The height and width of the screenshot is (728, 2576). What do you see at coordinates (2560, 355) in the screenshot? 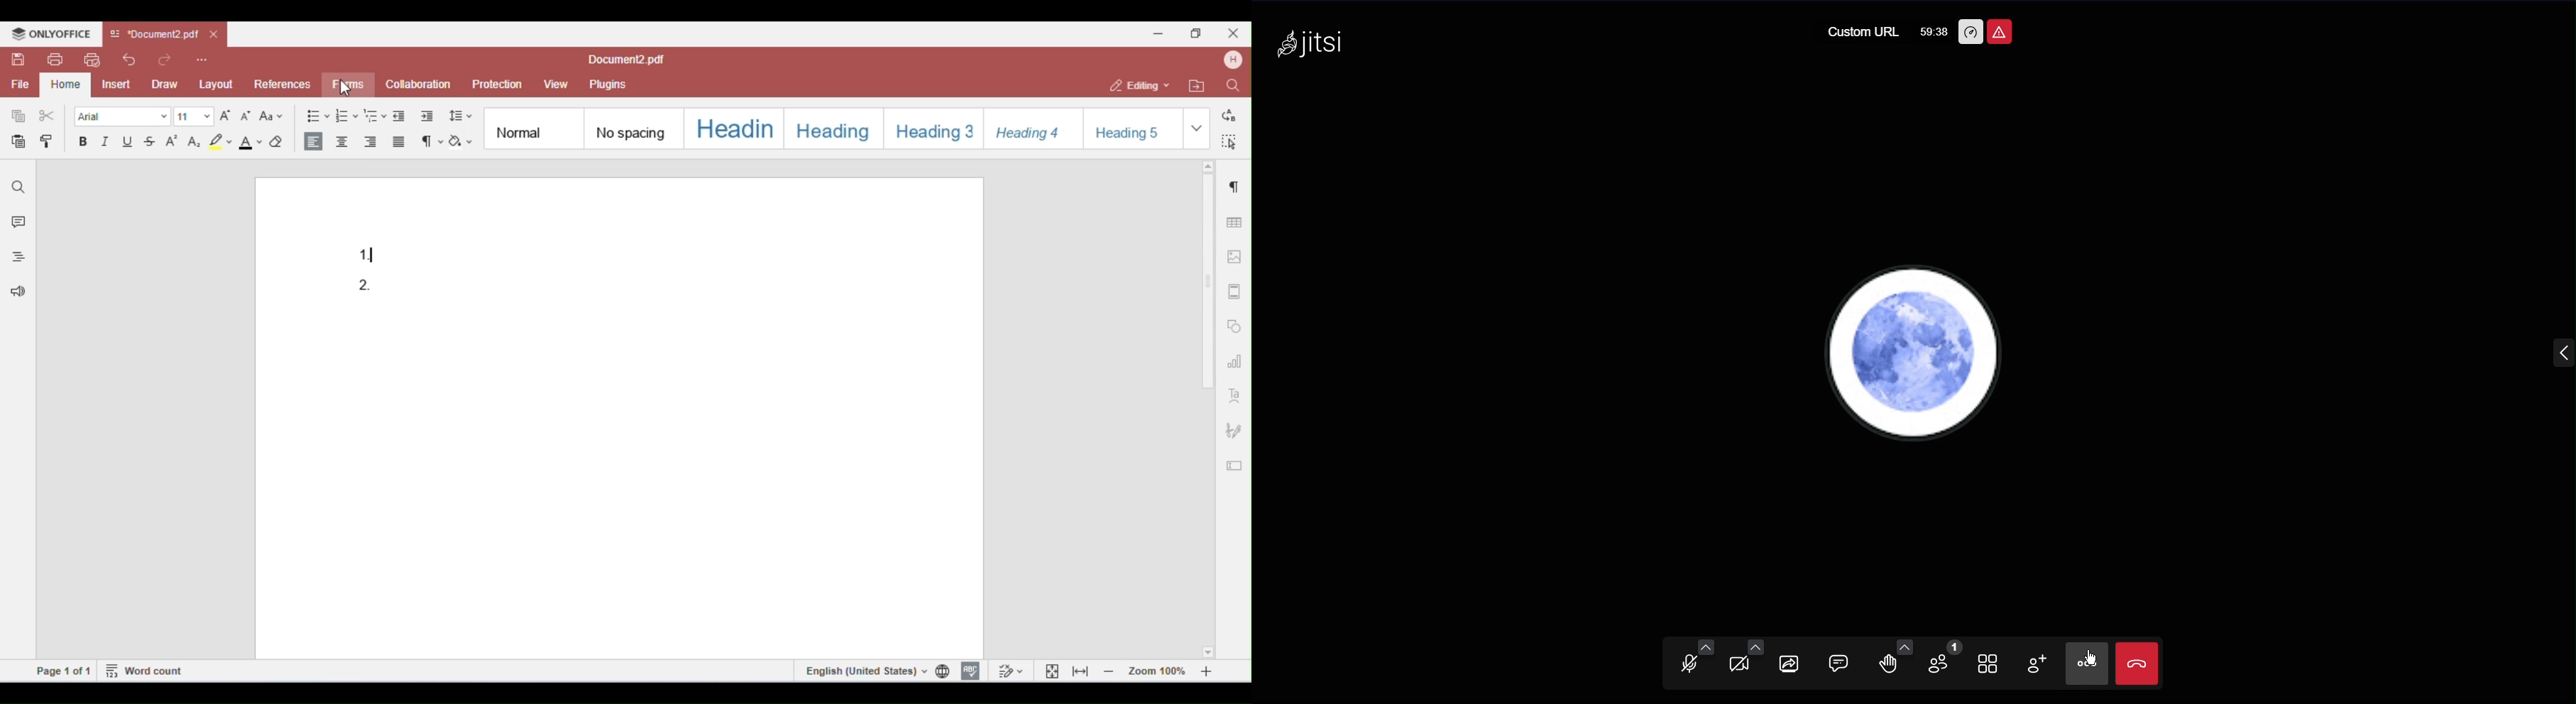
I see `Show menu` at bounding box center [2560, 355].